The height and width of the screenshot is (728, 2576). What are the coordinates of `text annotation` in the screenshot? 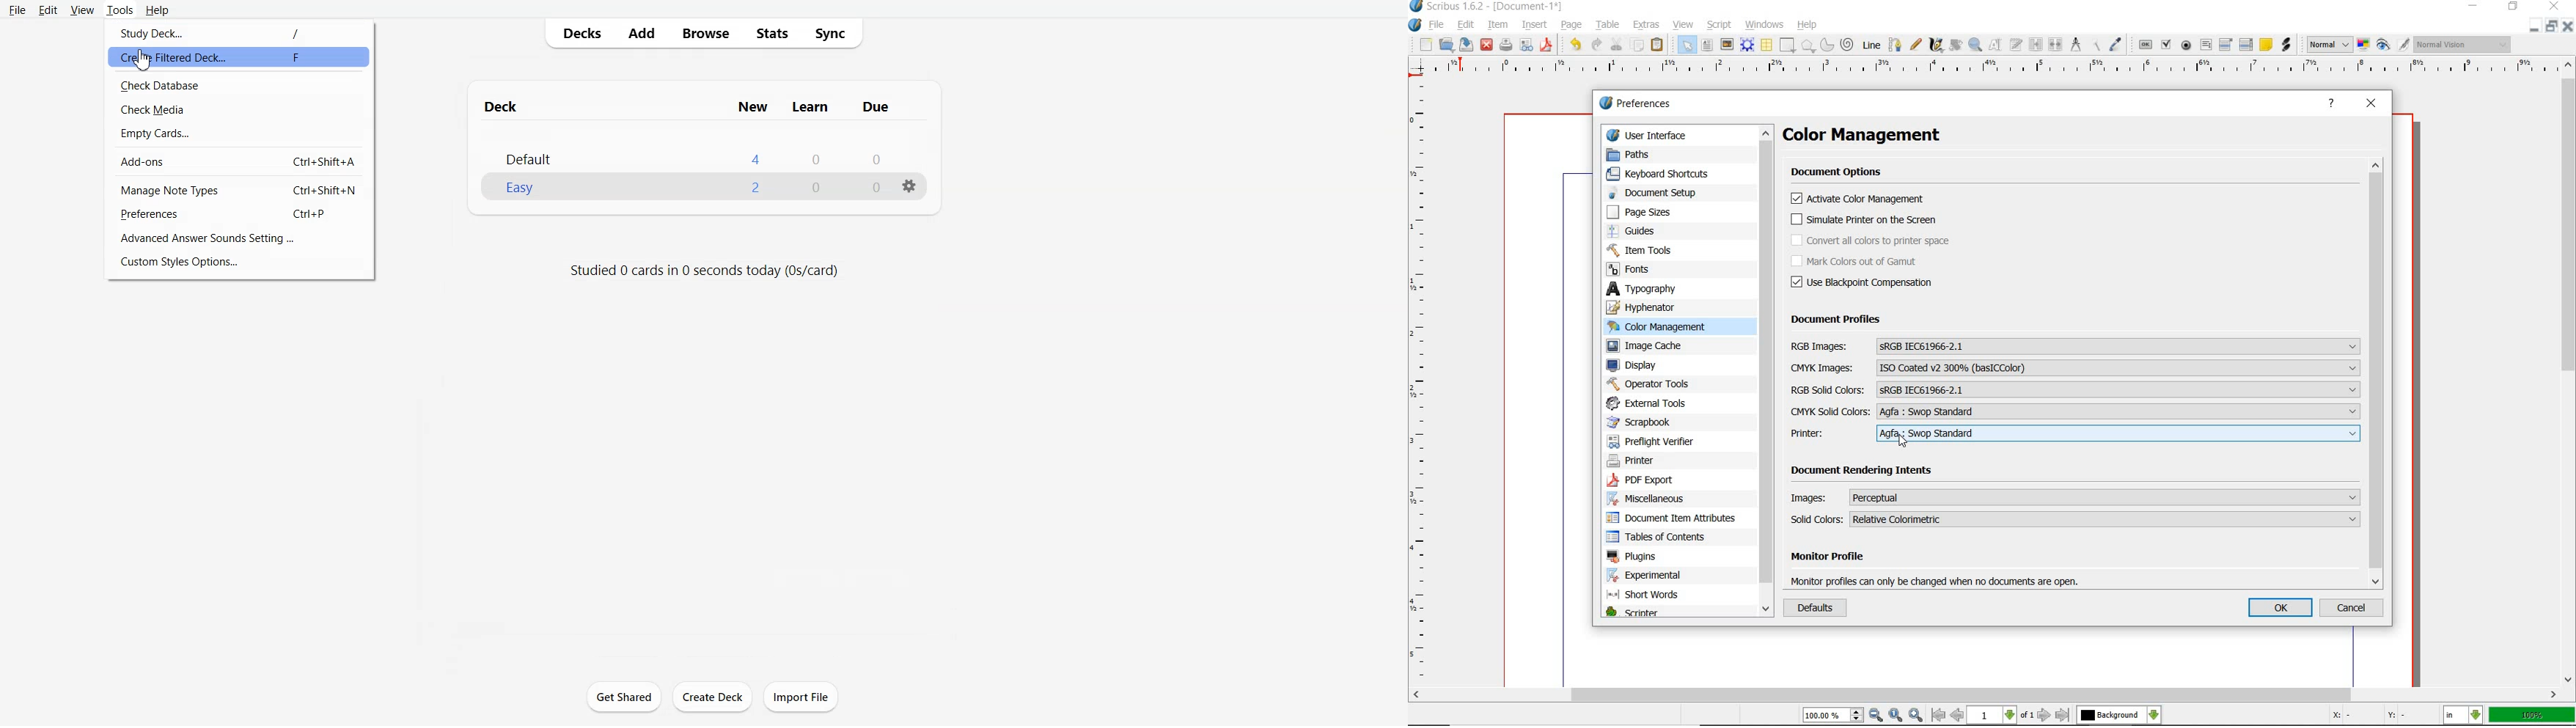 It's located at (2265, 45).